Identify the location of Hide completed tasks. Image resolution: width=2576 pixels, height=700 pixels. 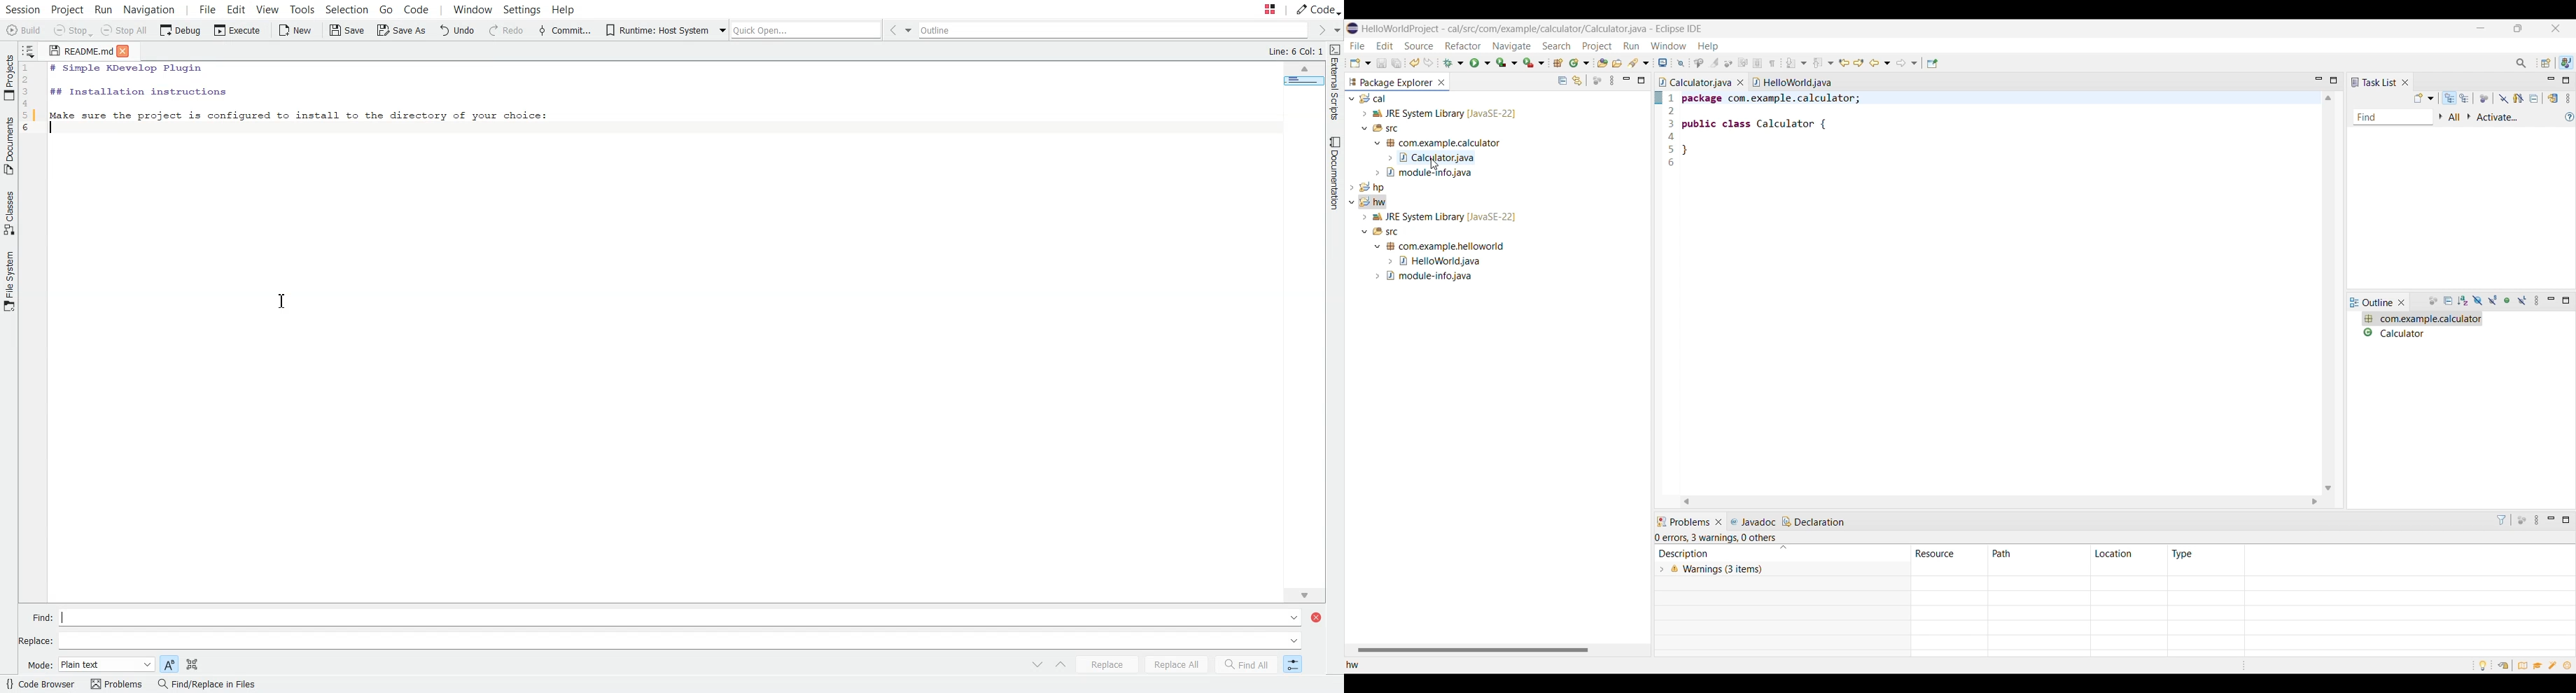
(2503, 99).